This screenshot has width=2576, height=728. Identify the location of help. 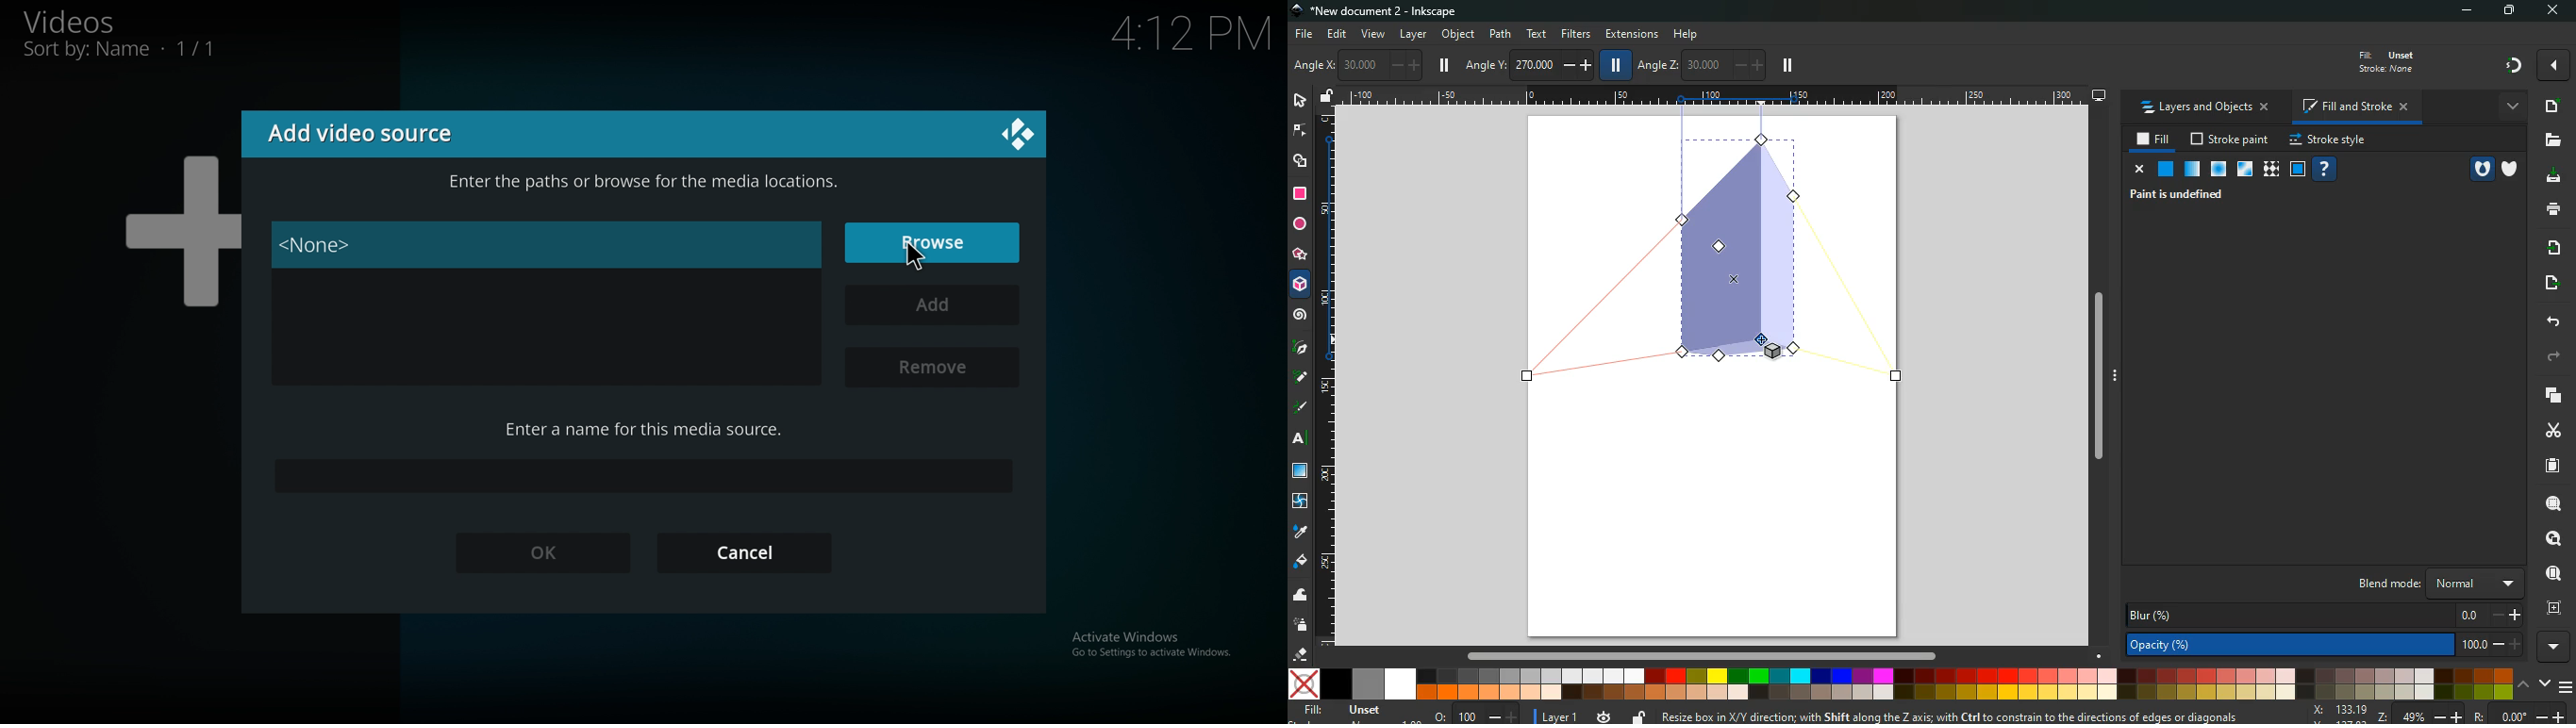
(2323, 170).